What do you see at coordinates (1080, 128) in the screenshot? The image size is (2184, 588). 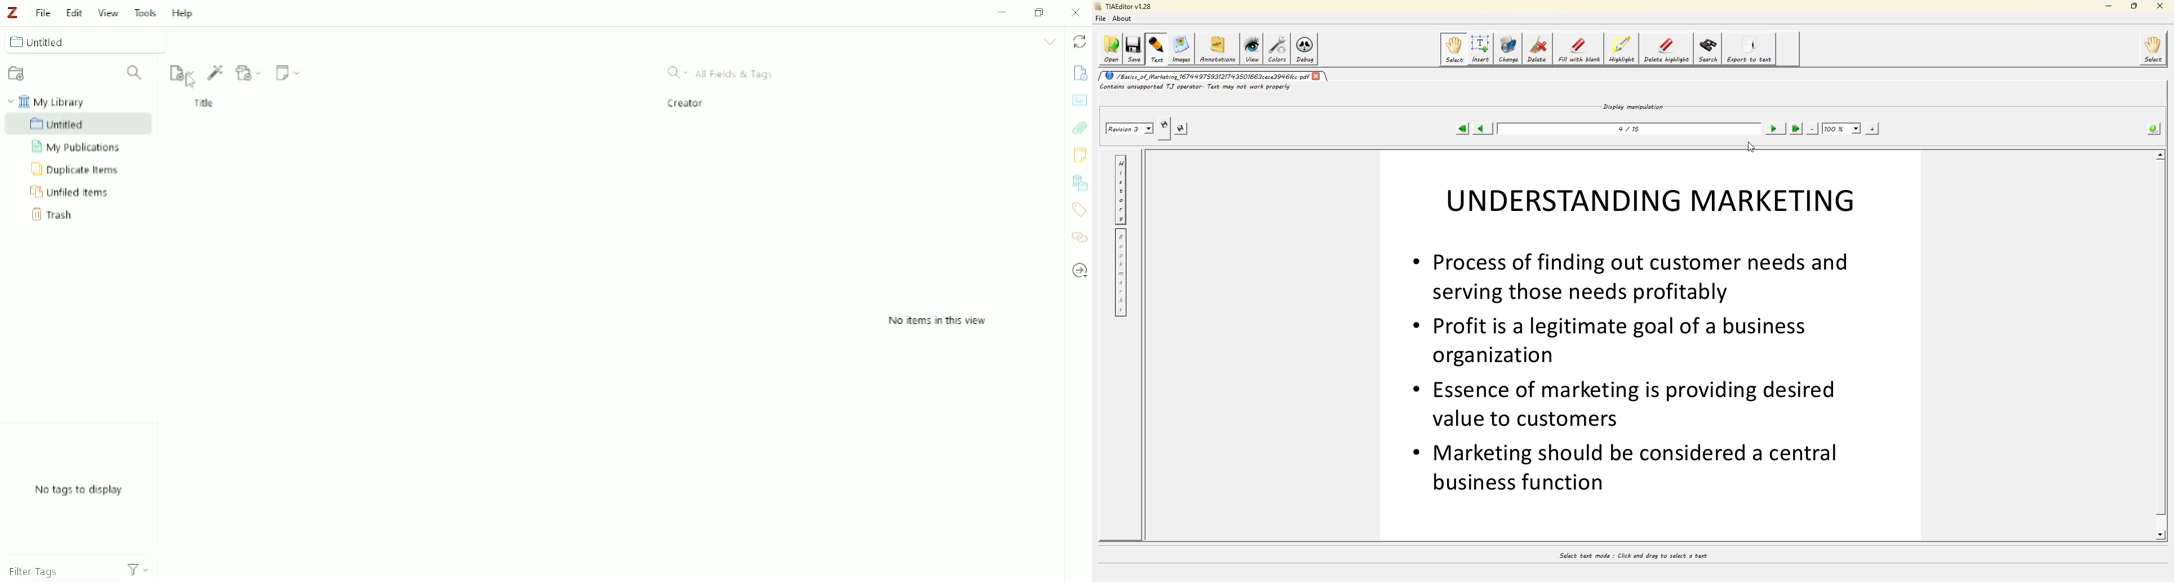 I see `Attachments` at bounding box center [1080, 128].